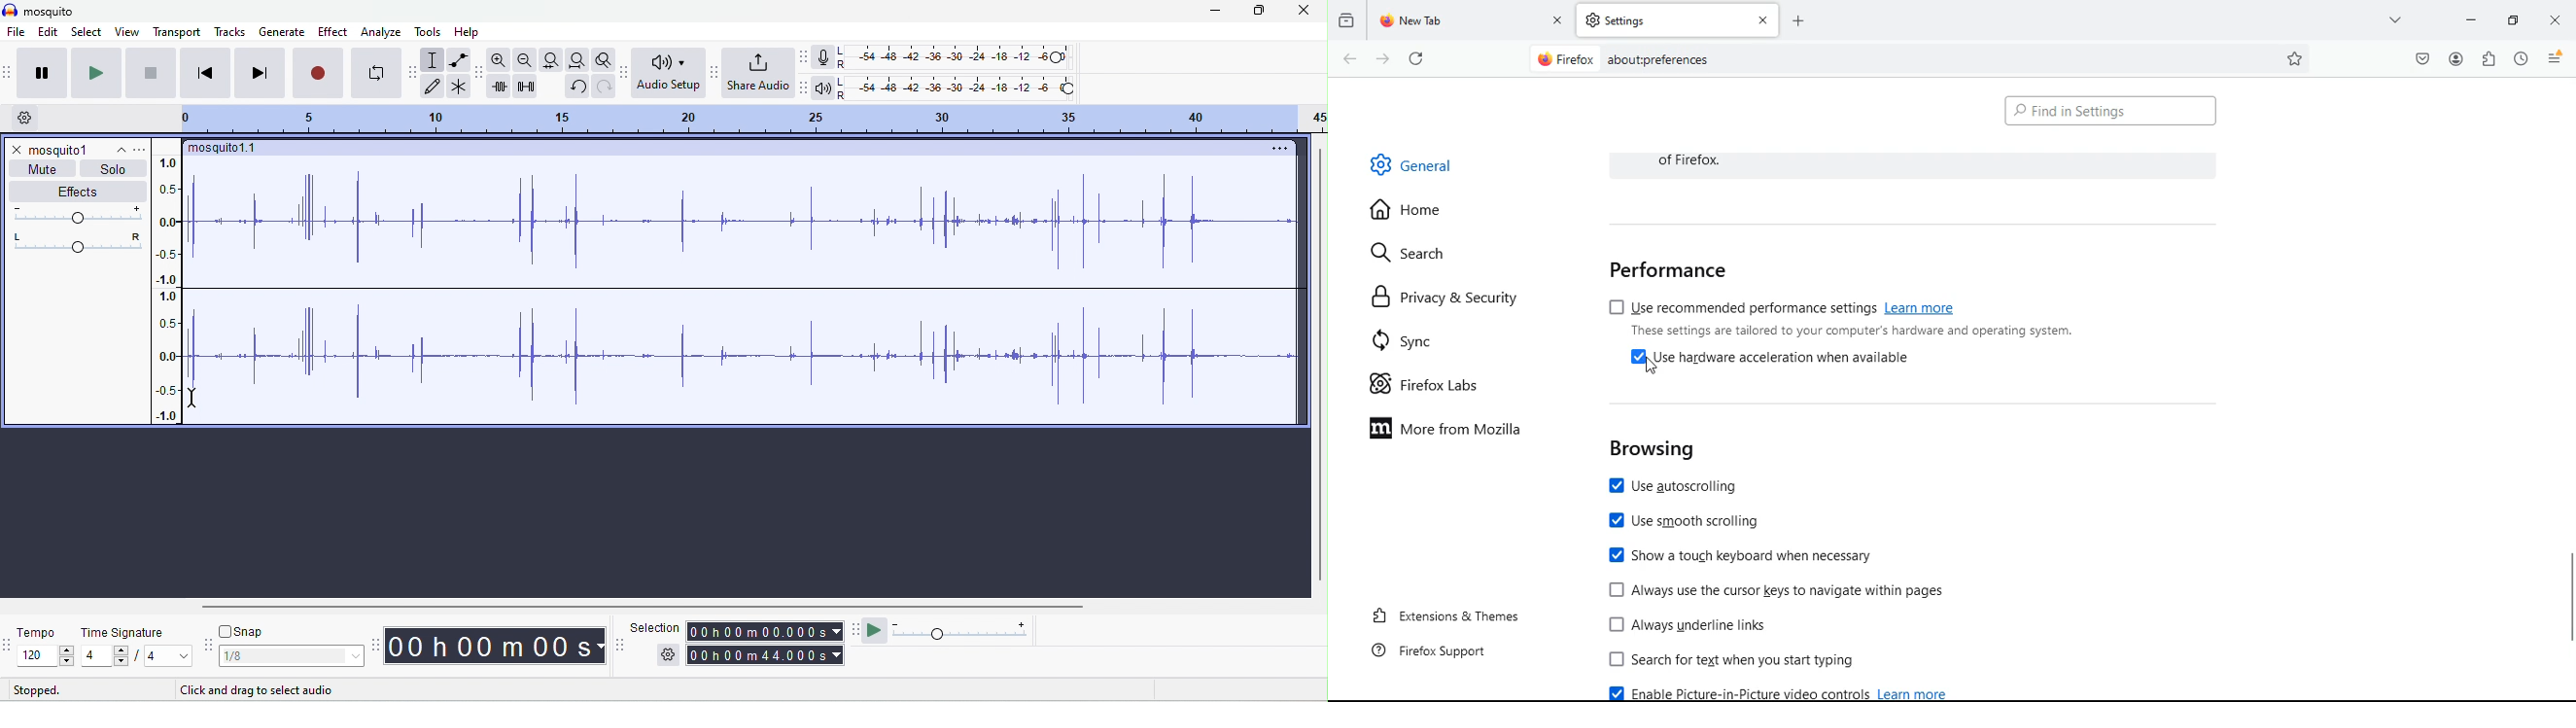 The width and height of the screenshot is (2576, 728). Describe the element at coordinates (1415, 212) in the screenshot. I see `home` at that location.